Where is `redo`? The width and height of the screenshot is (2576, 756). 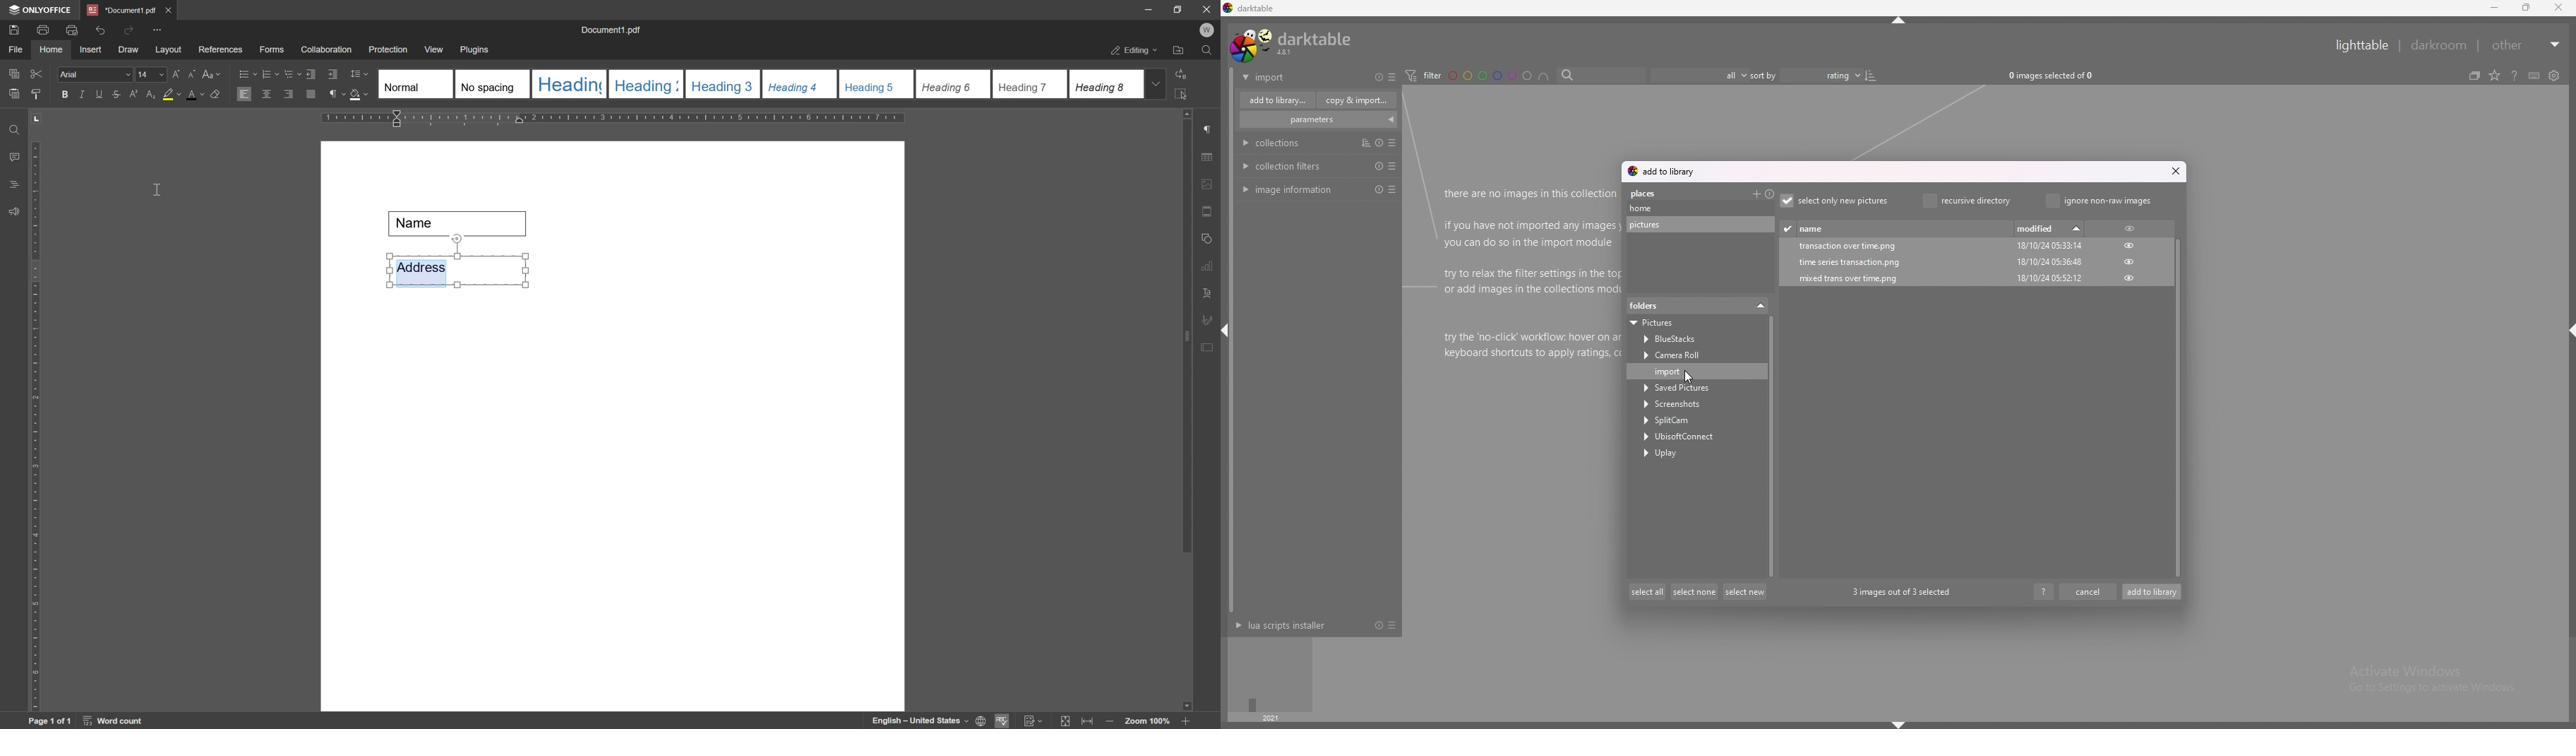 redo is located at coordinates (128, 29).